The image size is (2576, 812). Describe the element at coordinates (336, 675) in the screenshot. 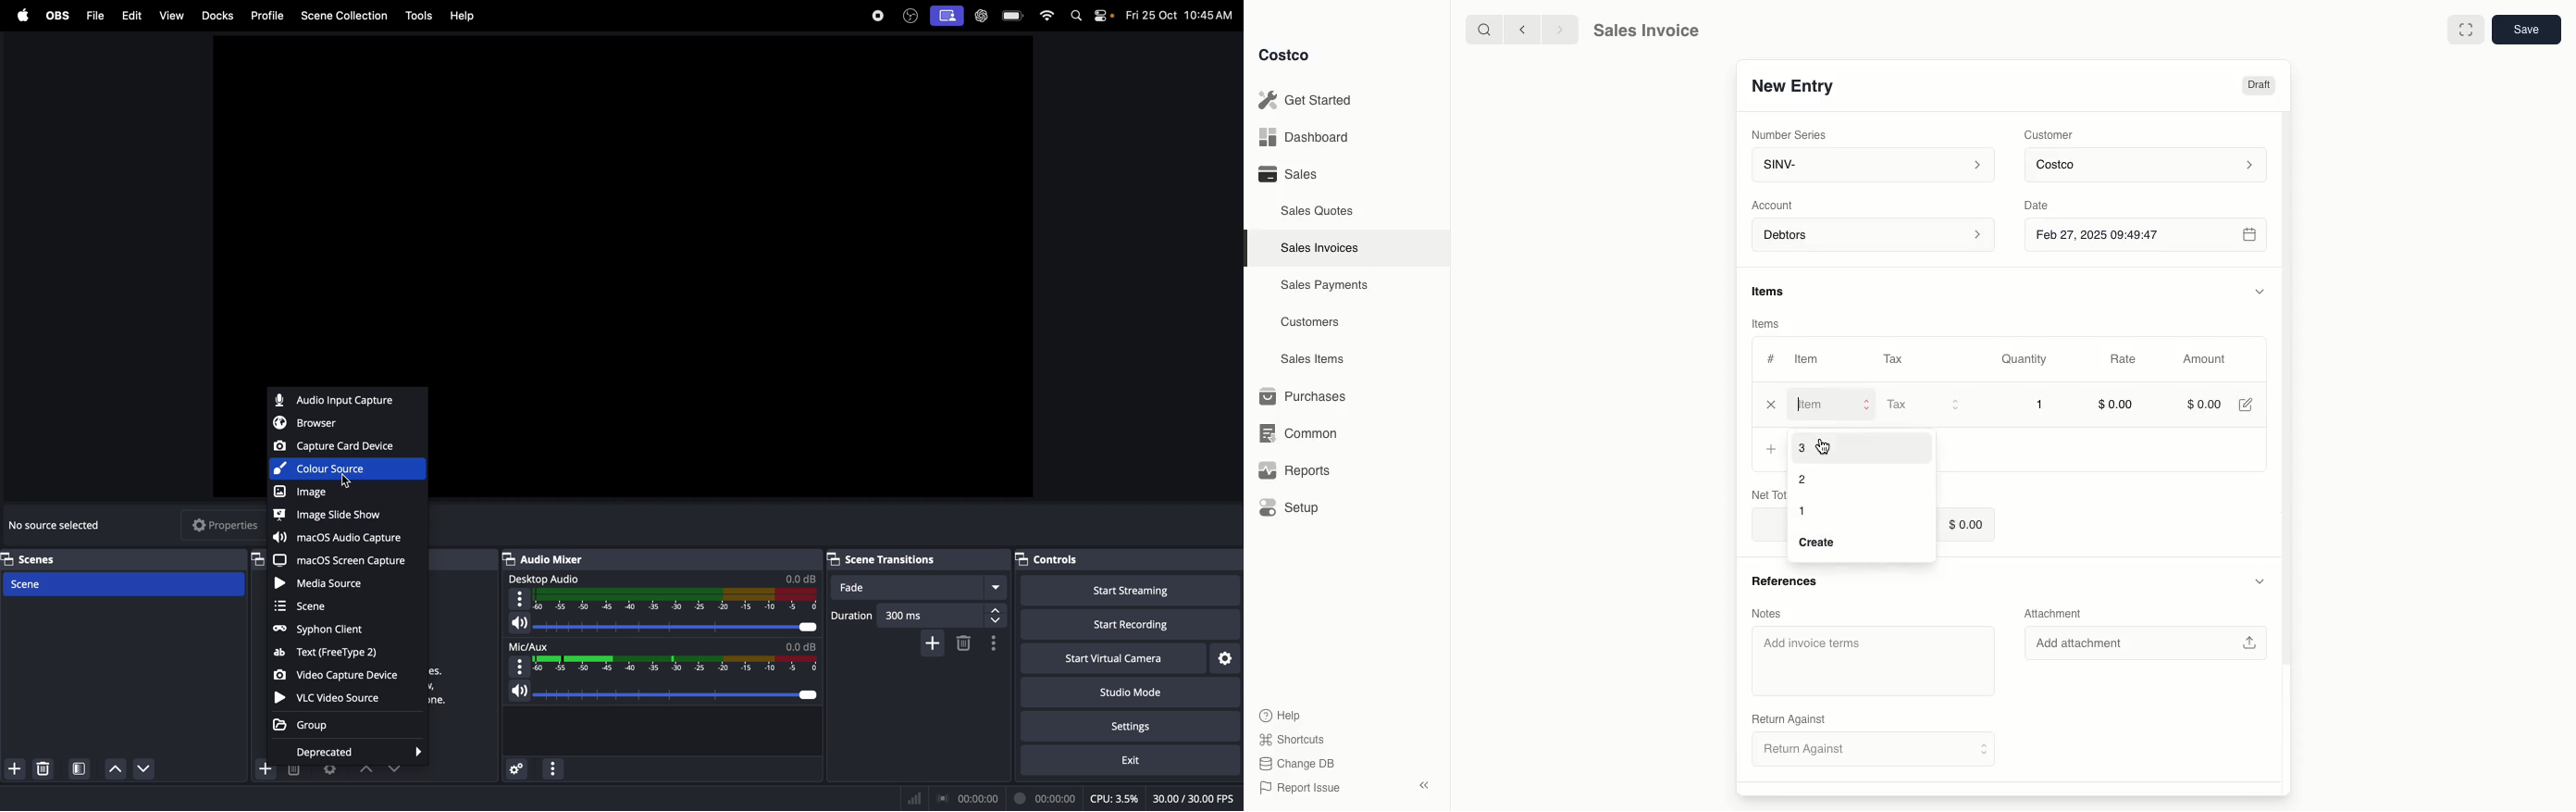

I see `video capture device` at that location.